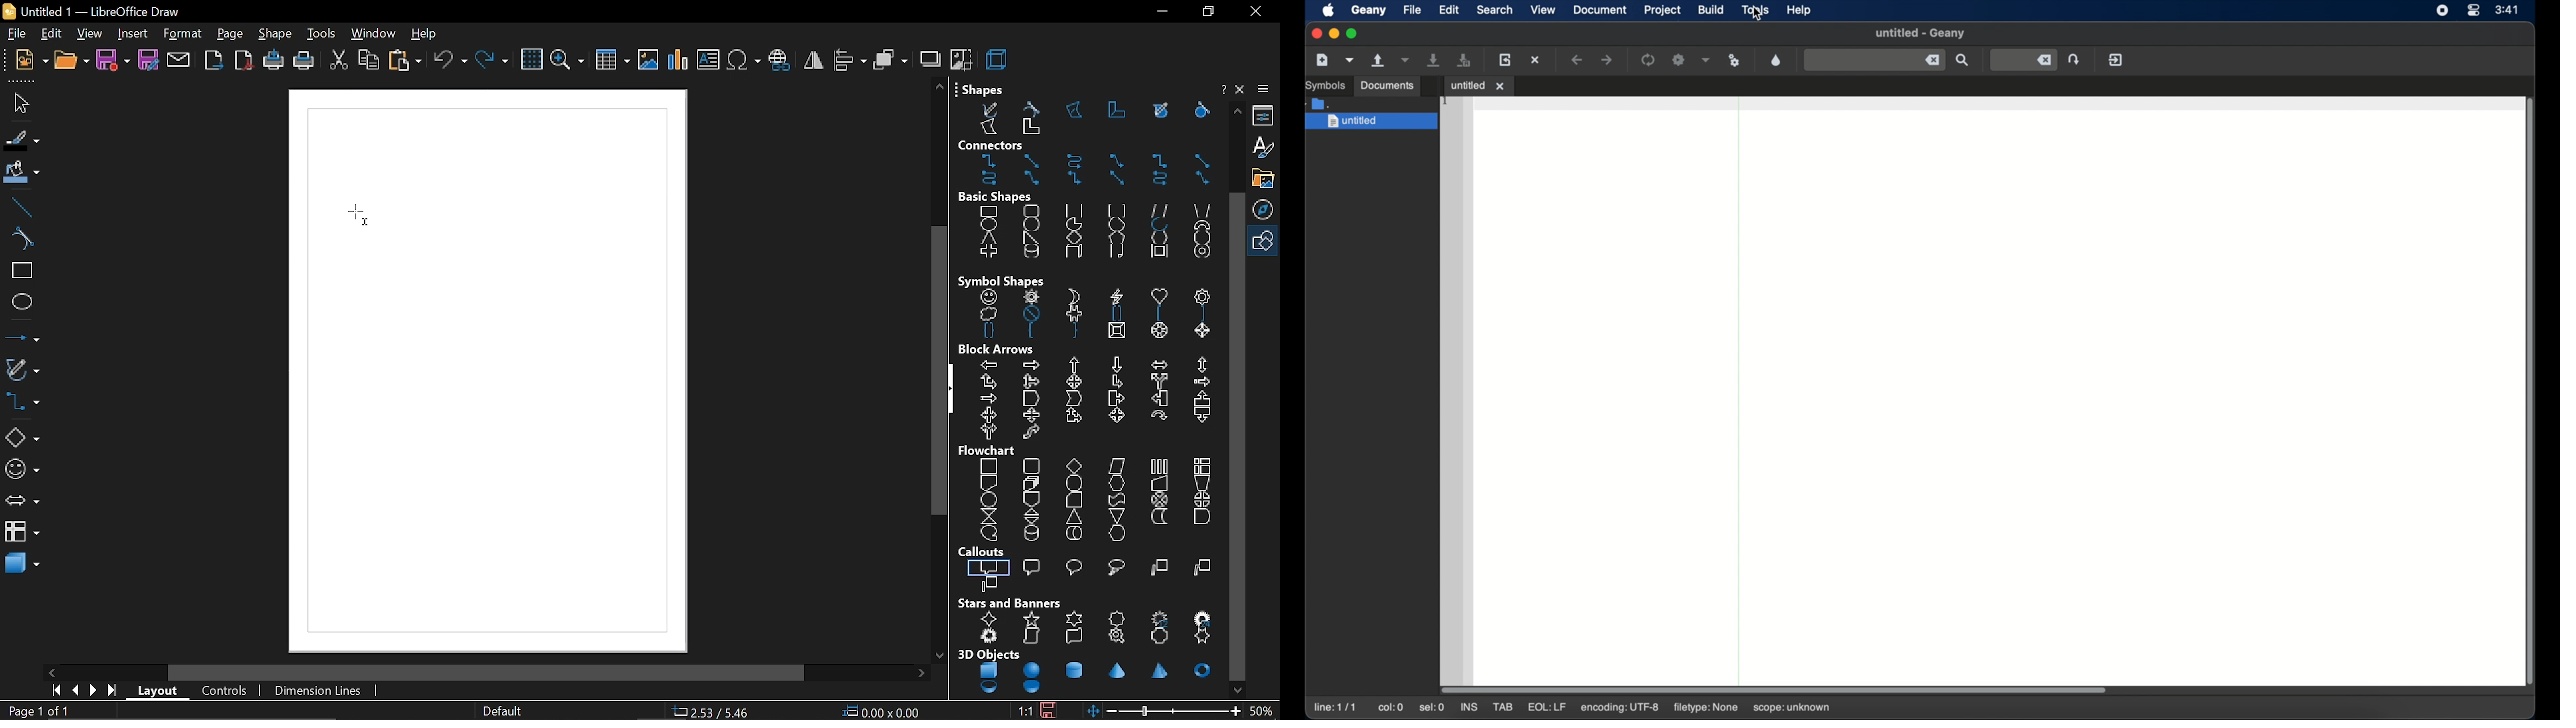 The image size is (2576, 728). Describe the element at coordinates (1161, 110) in the screenshot. I see `free form line filled` at that location.